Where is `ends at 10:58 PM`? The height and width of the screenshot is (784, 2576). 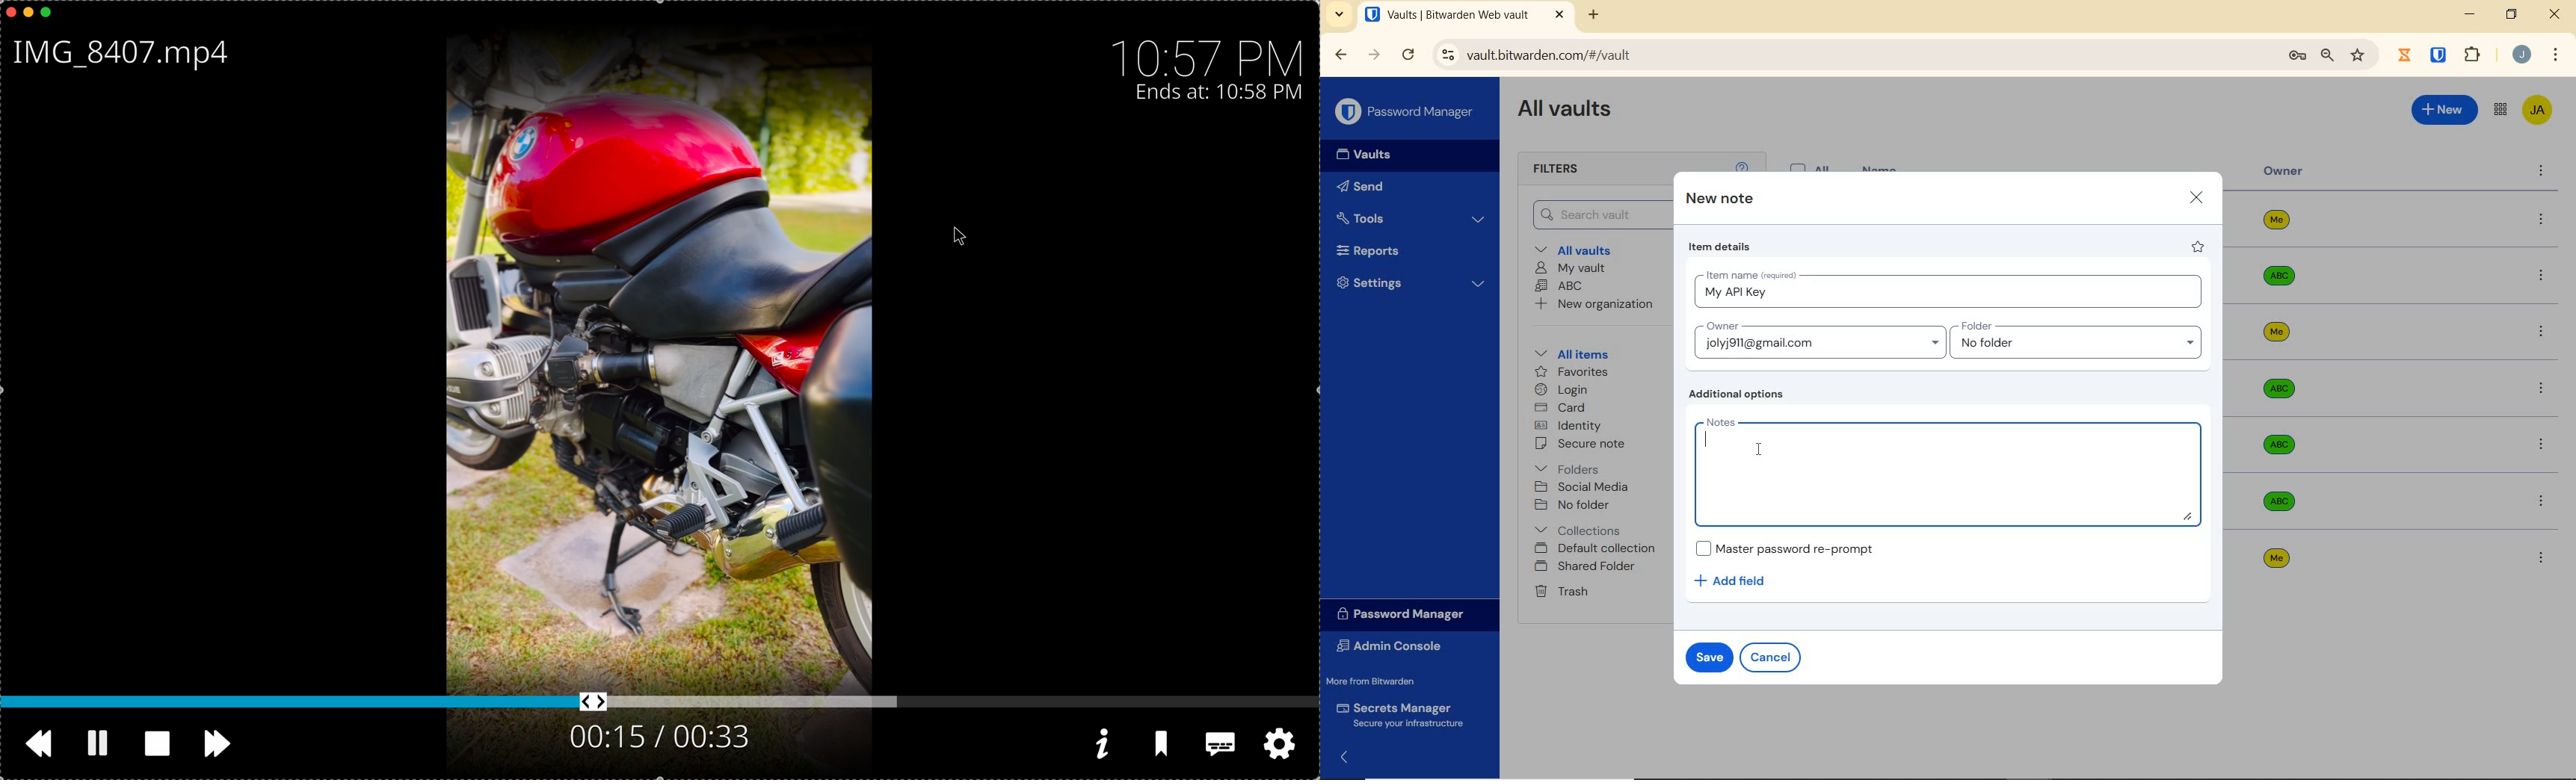 ends at 10:58 PM is located at coordinates (1220, 93).